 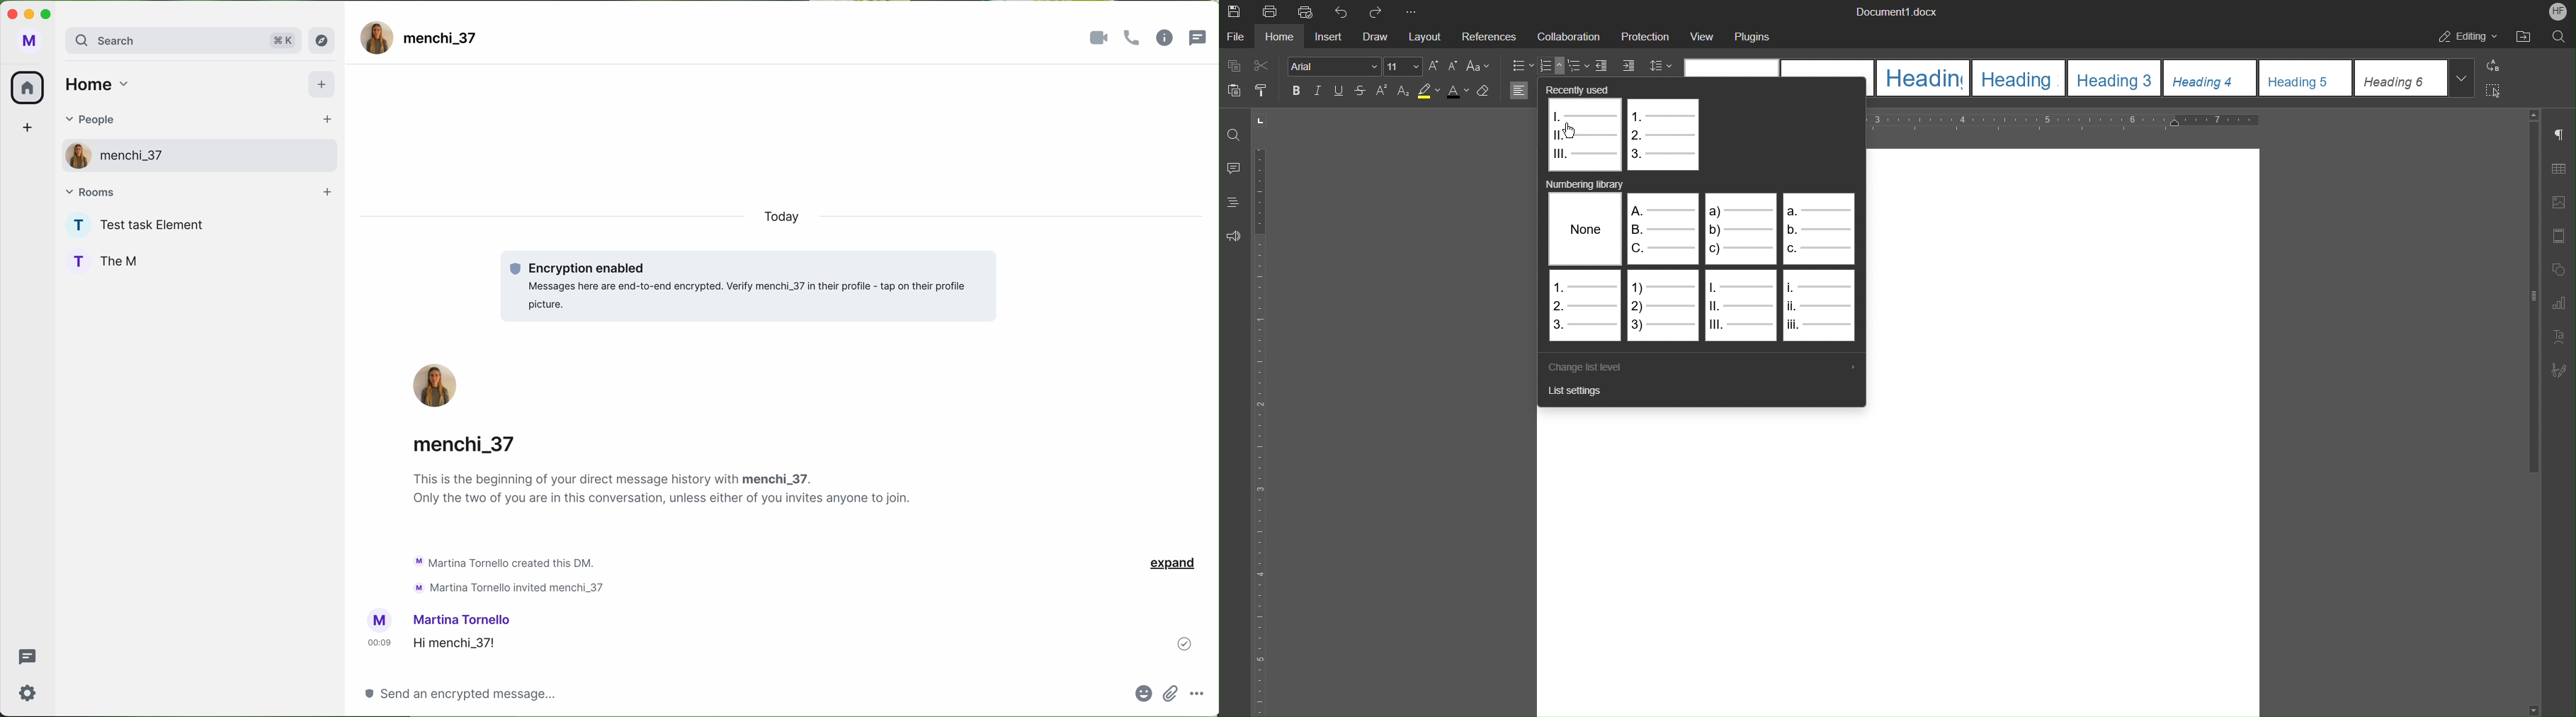 I want to click on user name, so click(x=443, y=43).